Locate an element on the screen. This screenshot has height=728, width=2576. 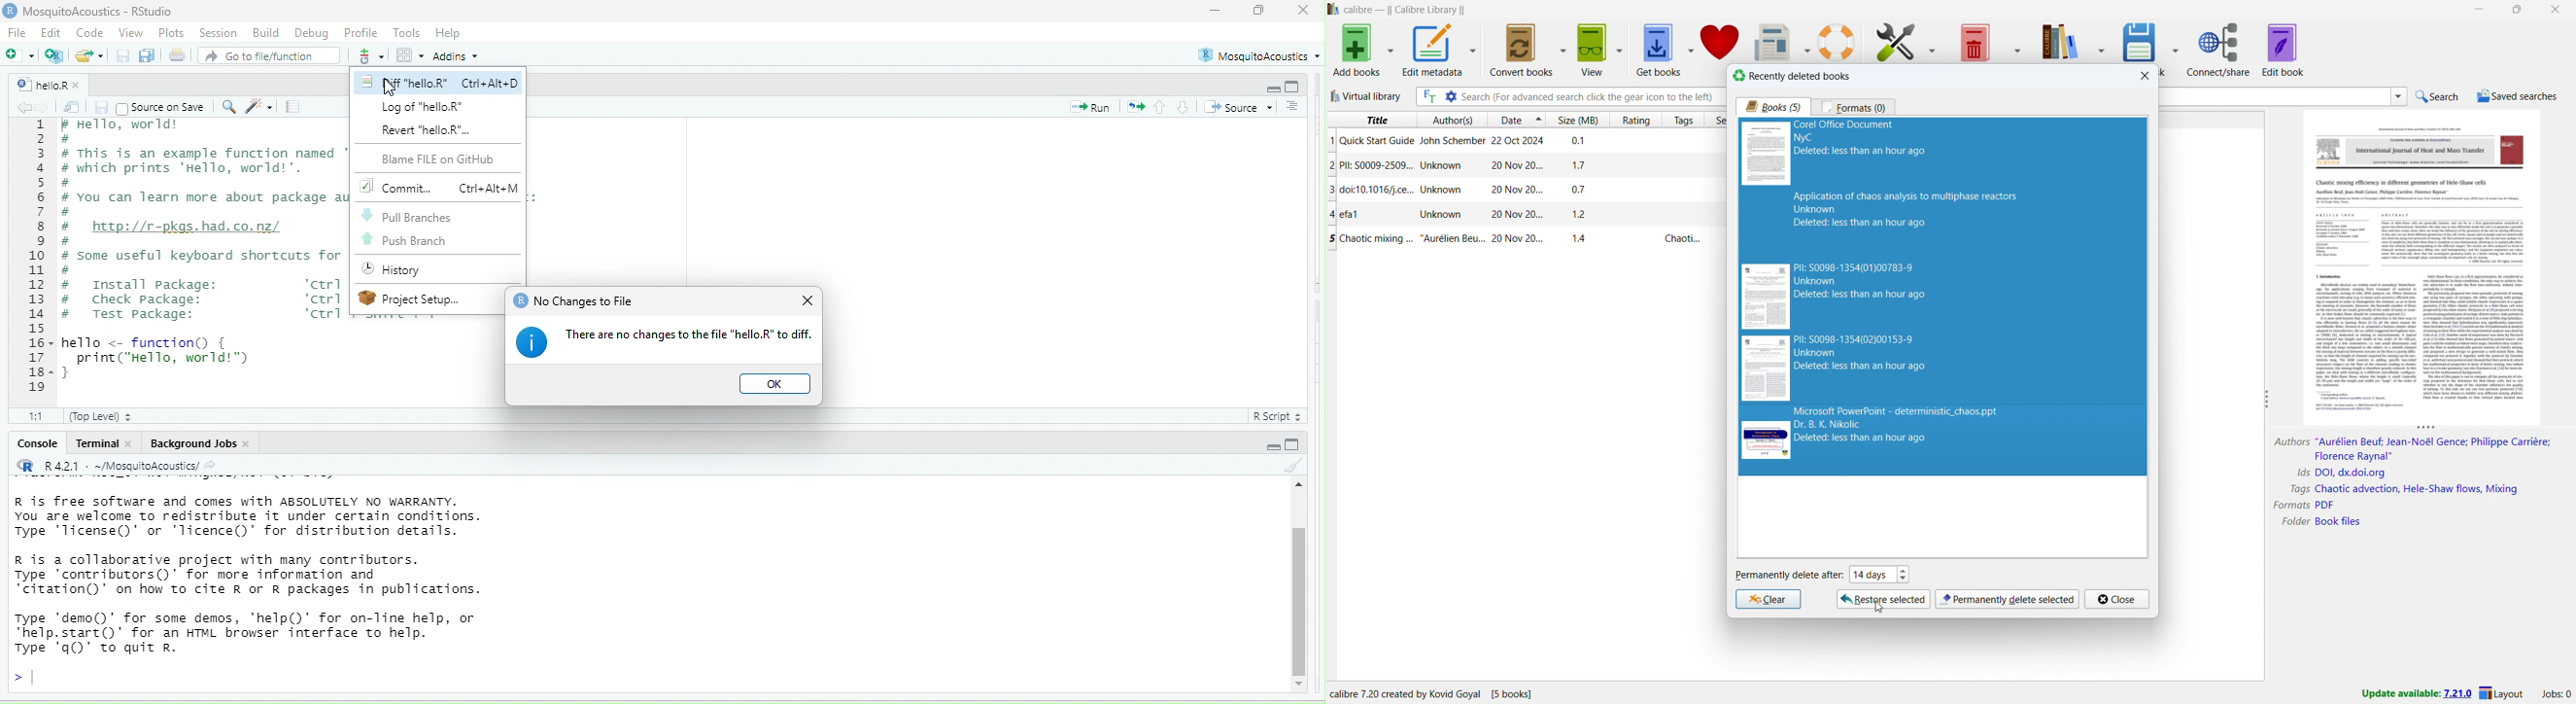
remove books is located at coordinates (1974, 41).